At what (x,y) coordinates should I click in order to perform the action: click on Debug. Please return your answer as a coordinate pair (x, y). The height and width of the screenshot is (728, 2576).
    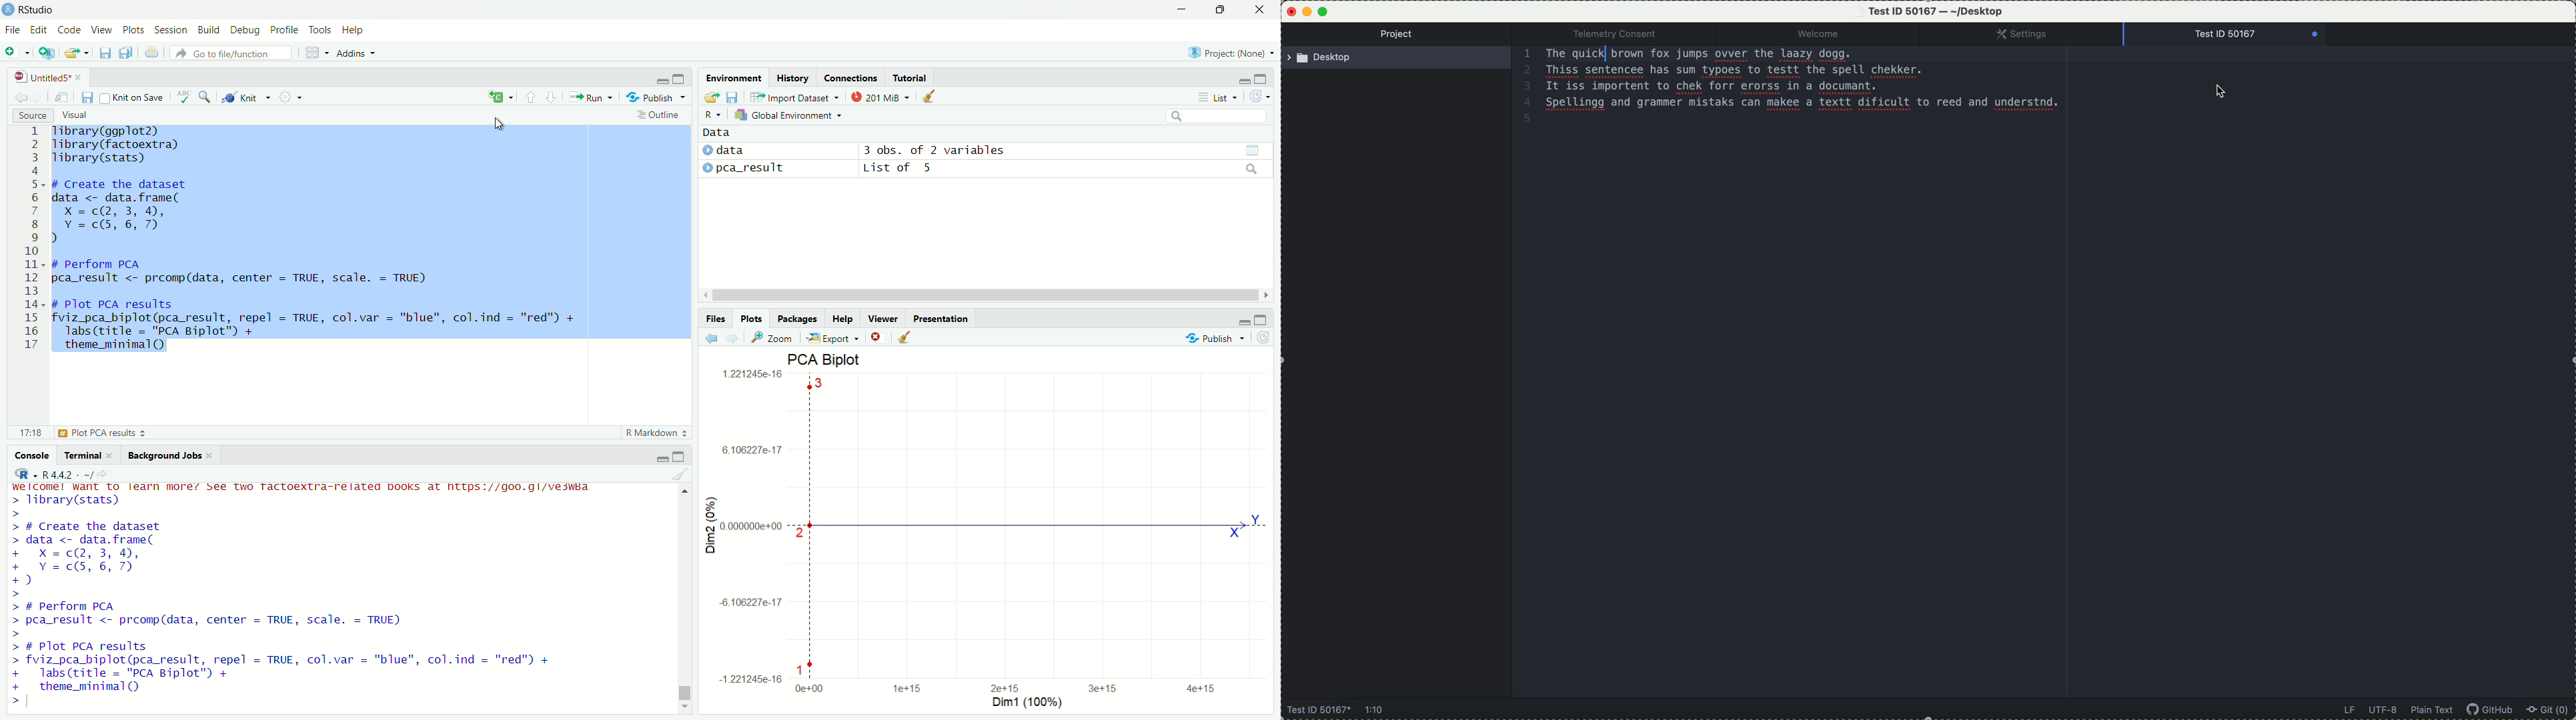
    Looking at the image, I should click on (246, 31).